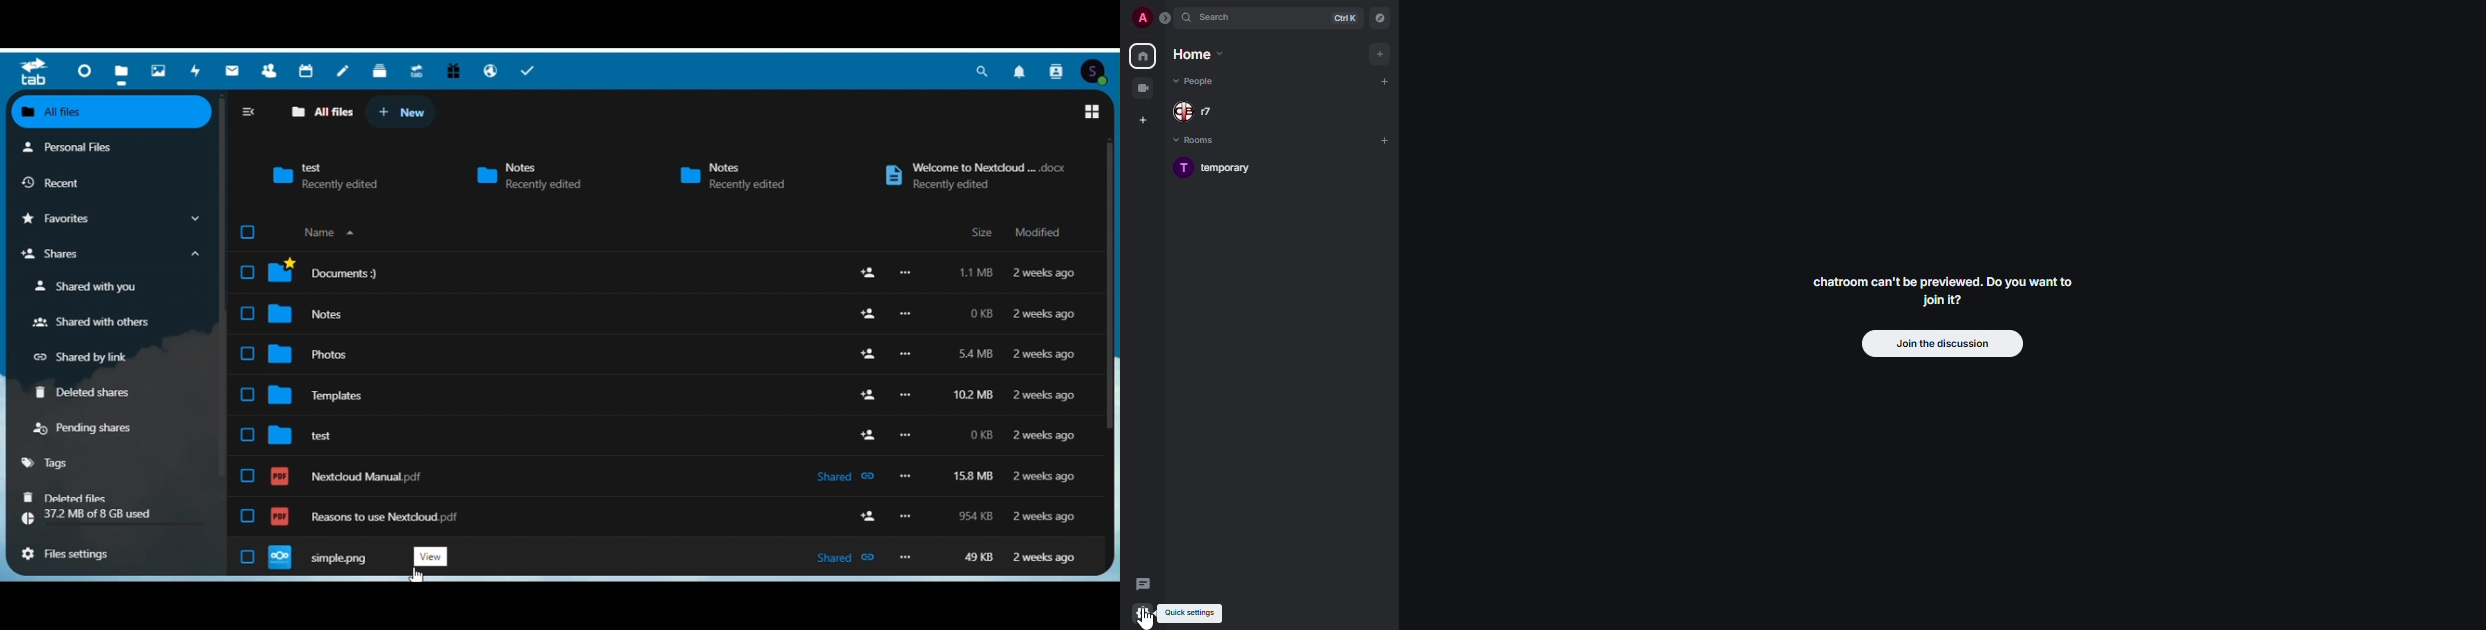  Describe the element at coordinates (248, 515) in the screenshot. I see `checkbox` at that location.